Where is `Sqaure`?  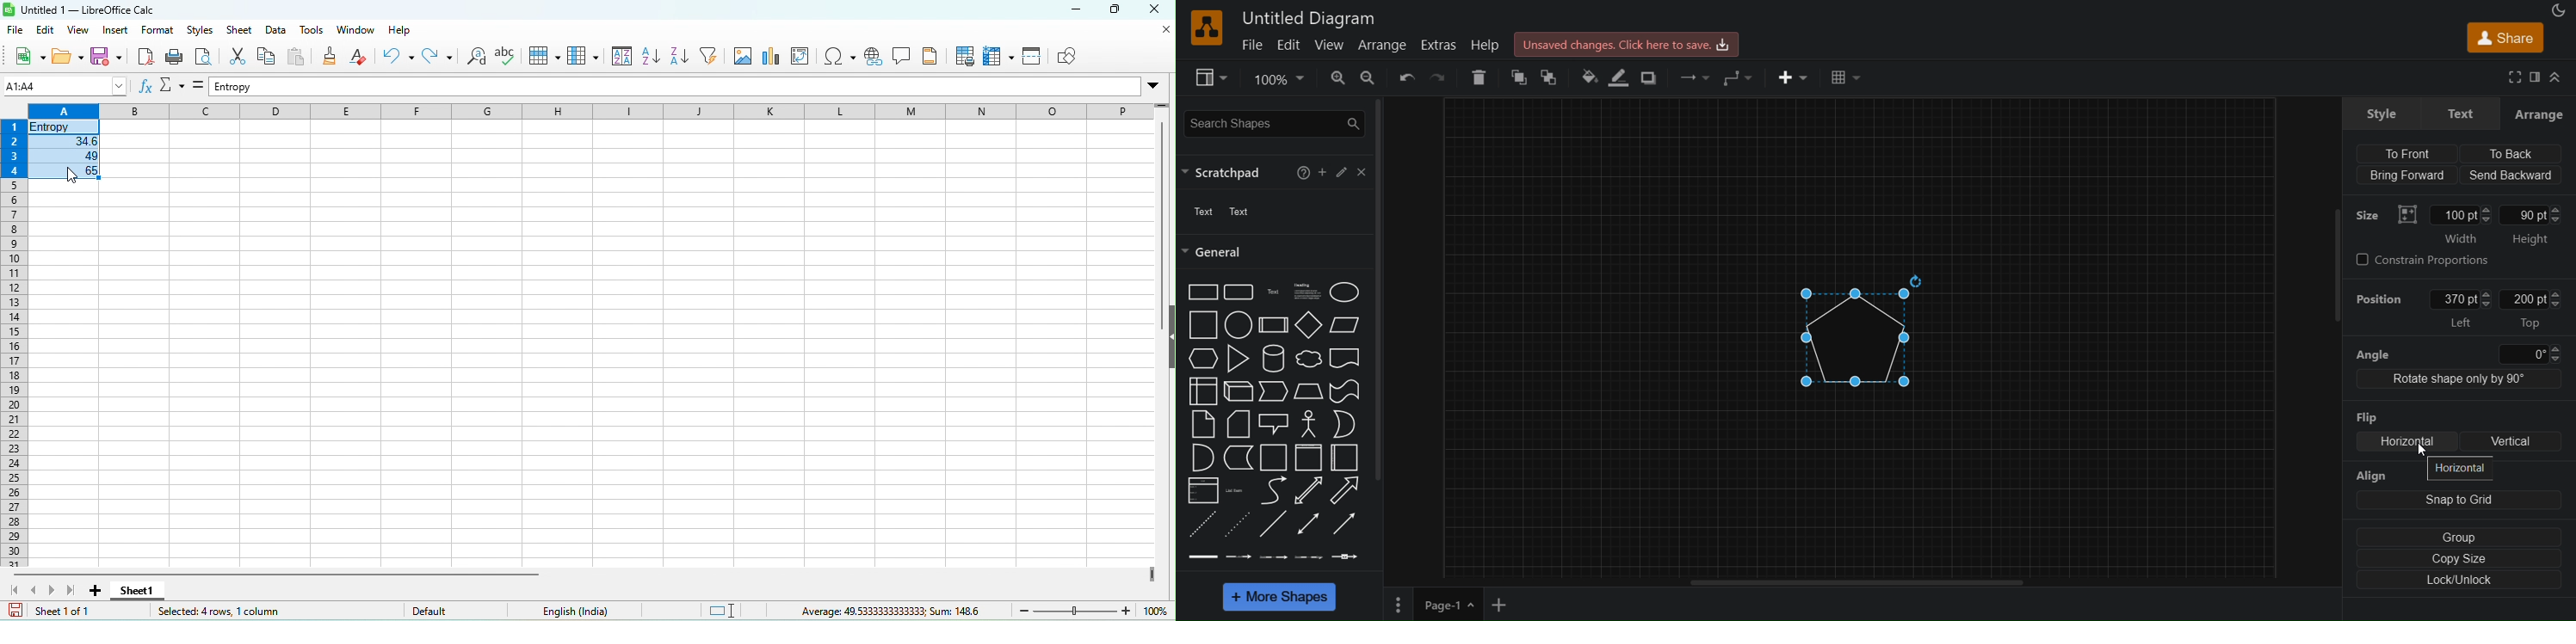 Sqaure is located at coordinates (1203, 325).